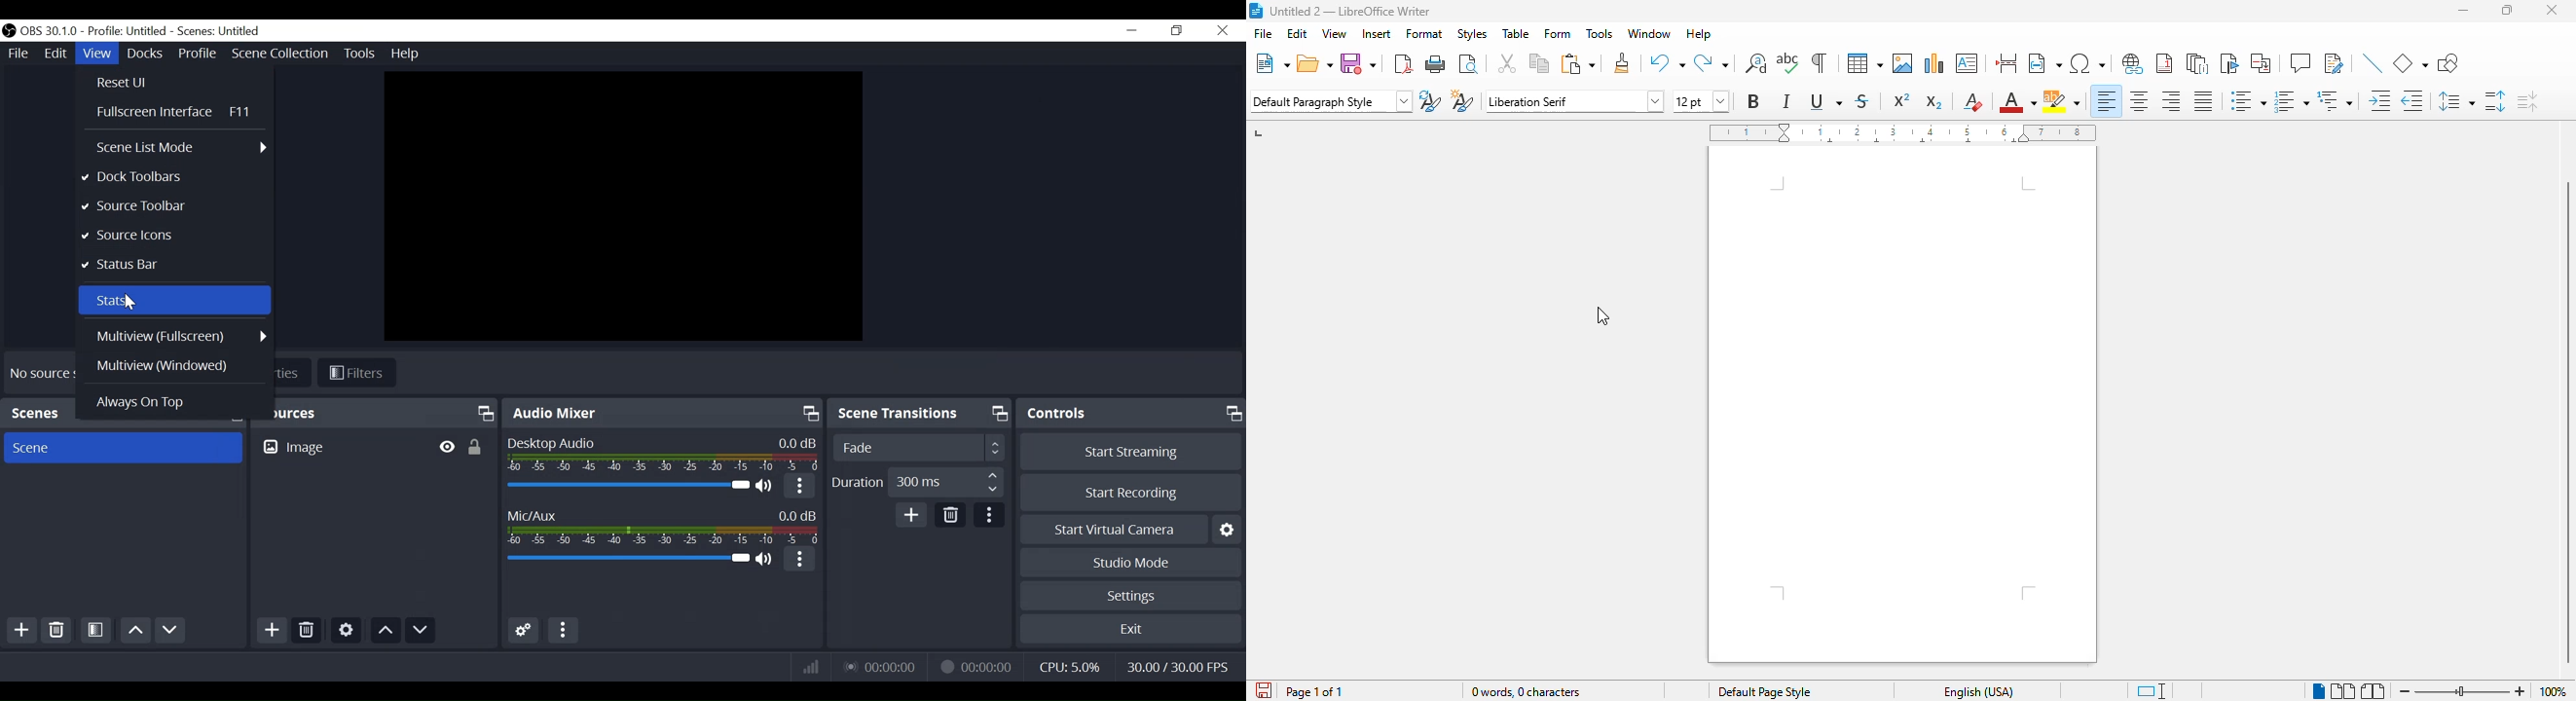 The image size is (2576, 728). I want to click on Help, so click(408, 53).